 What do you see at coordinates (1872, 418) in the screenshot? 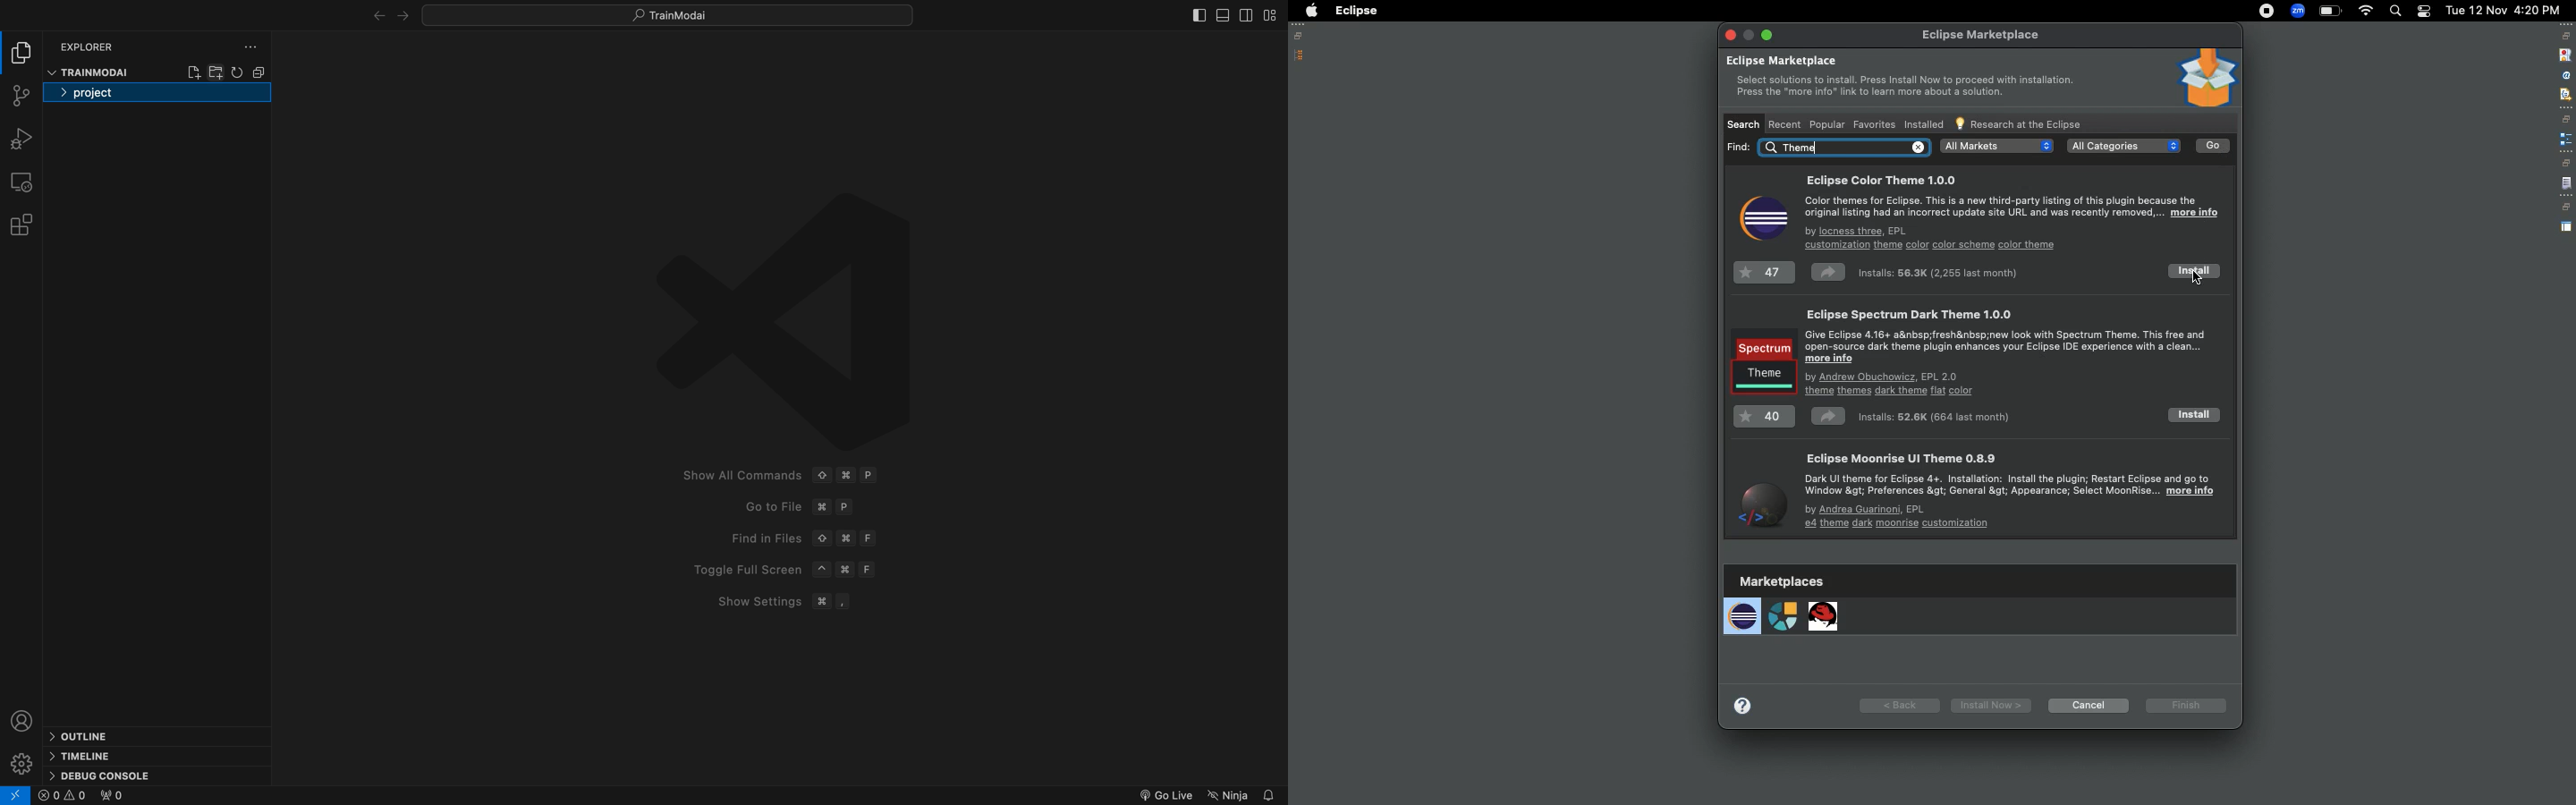
I see `Installs` at bounding box center [1872, 418].